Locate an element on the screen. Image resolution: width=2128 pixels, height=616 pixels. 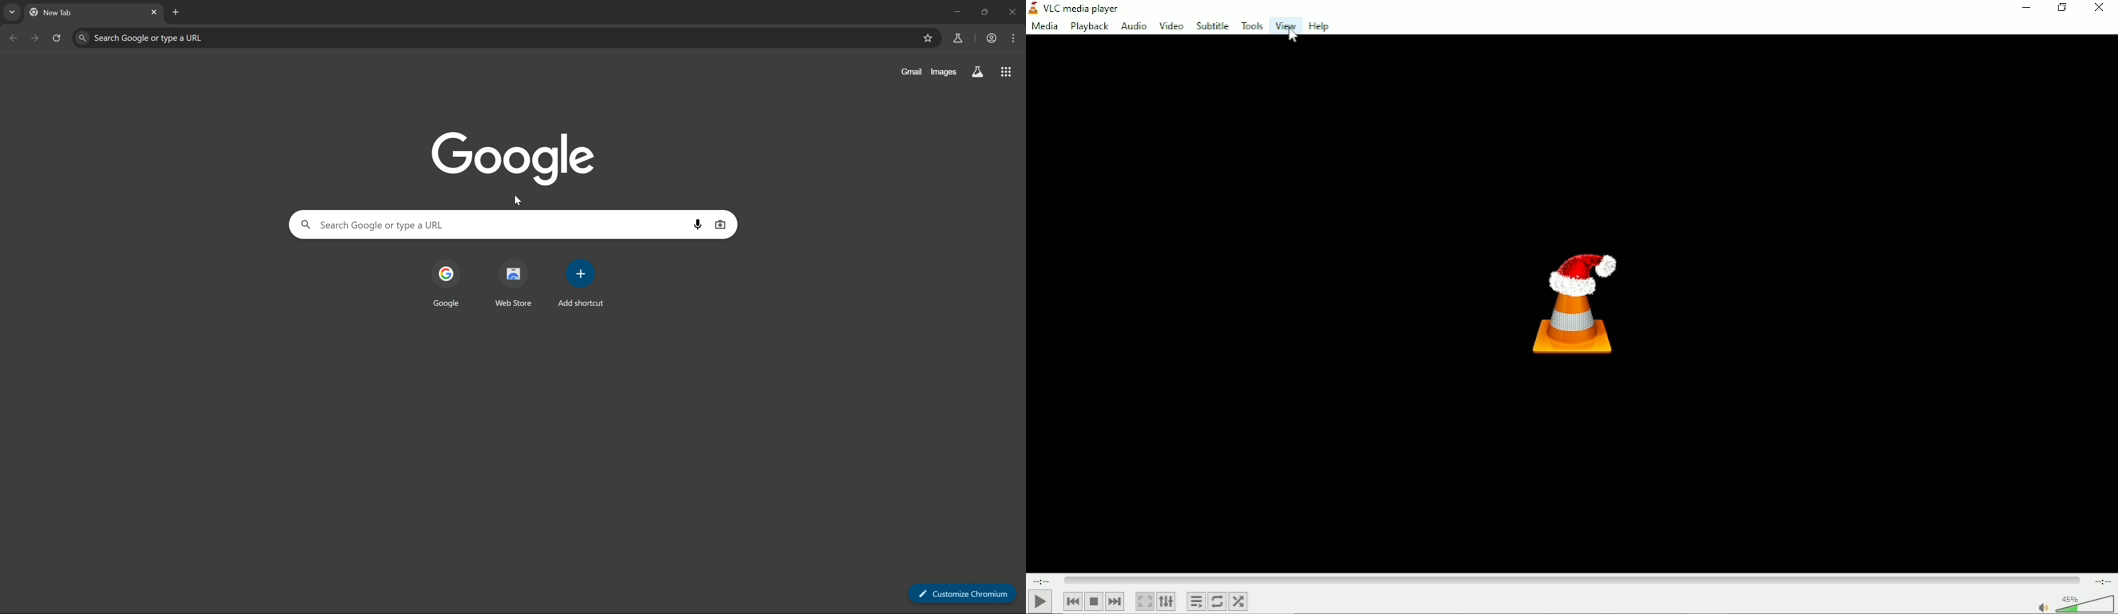
images is located at coordinates (945, 71).